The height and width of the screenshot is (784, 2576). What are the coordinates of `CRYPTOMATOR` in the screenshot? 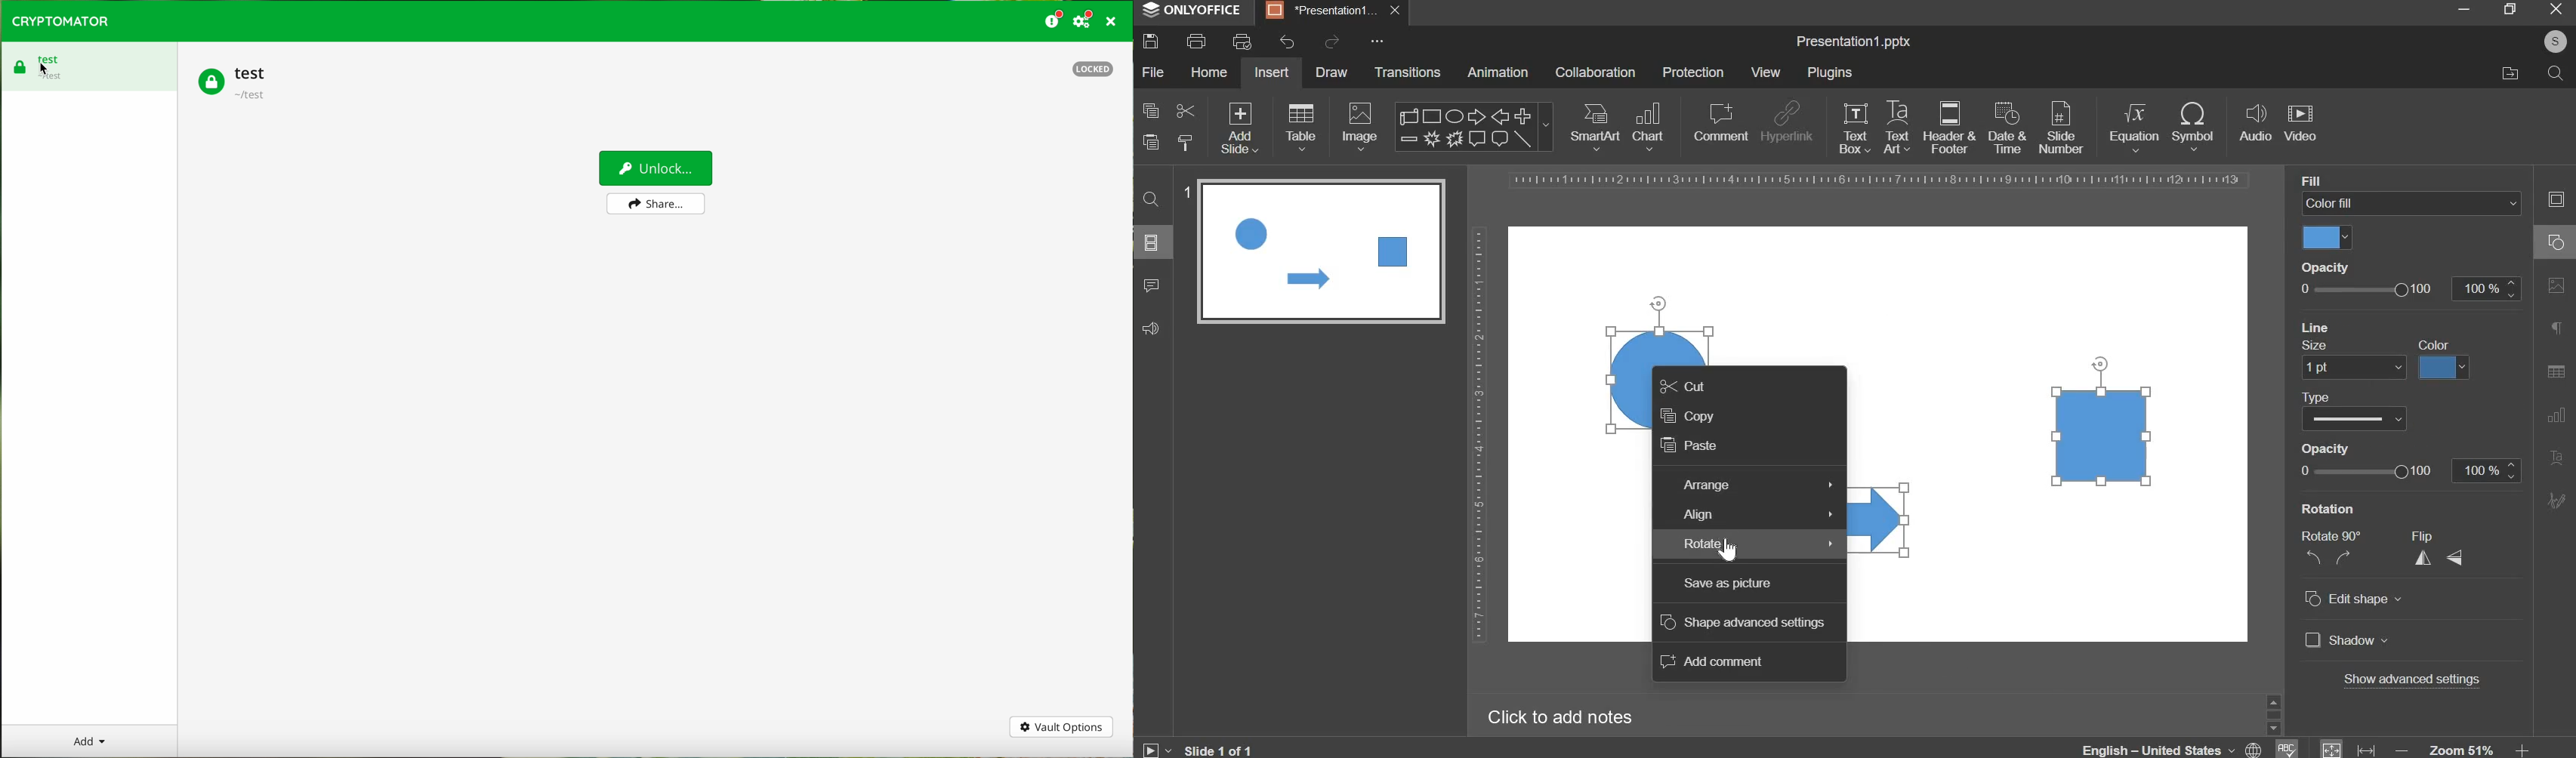 It's located at (61, 21).